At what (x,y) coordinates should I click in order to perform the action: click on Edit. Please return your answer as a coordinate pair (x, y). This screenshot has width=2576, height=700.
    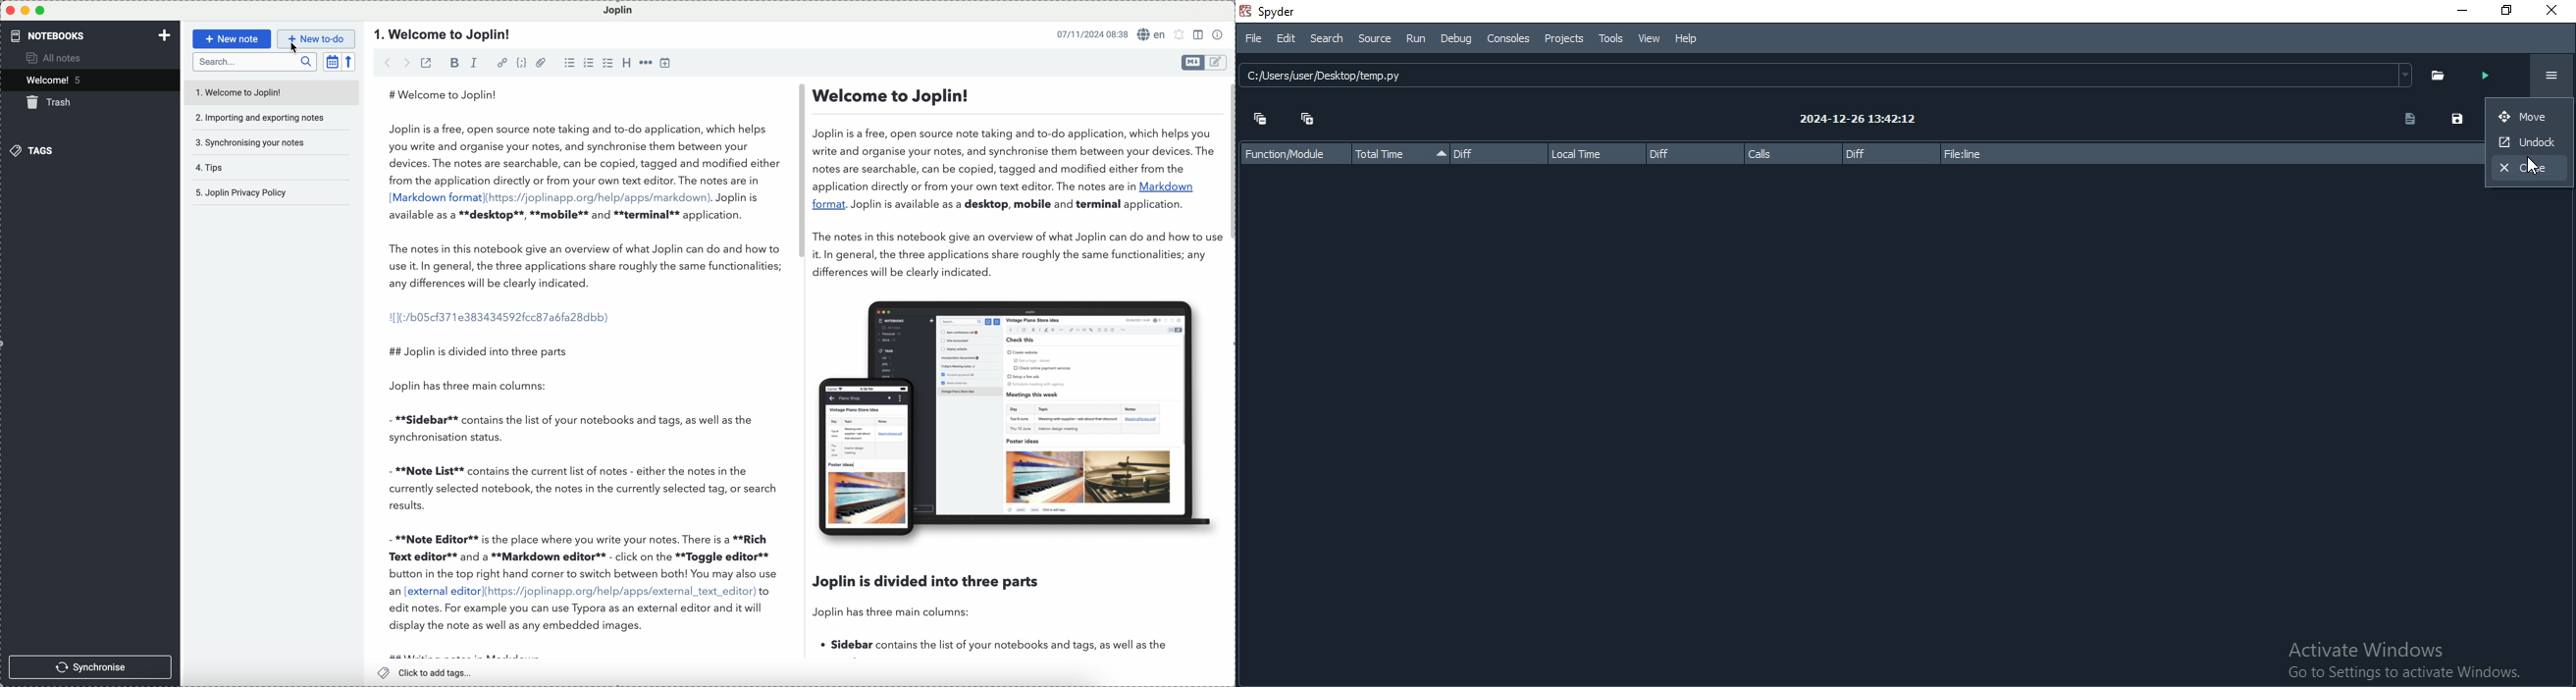
    Looking at the image, I should click on (1288, 40).